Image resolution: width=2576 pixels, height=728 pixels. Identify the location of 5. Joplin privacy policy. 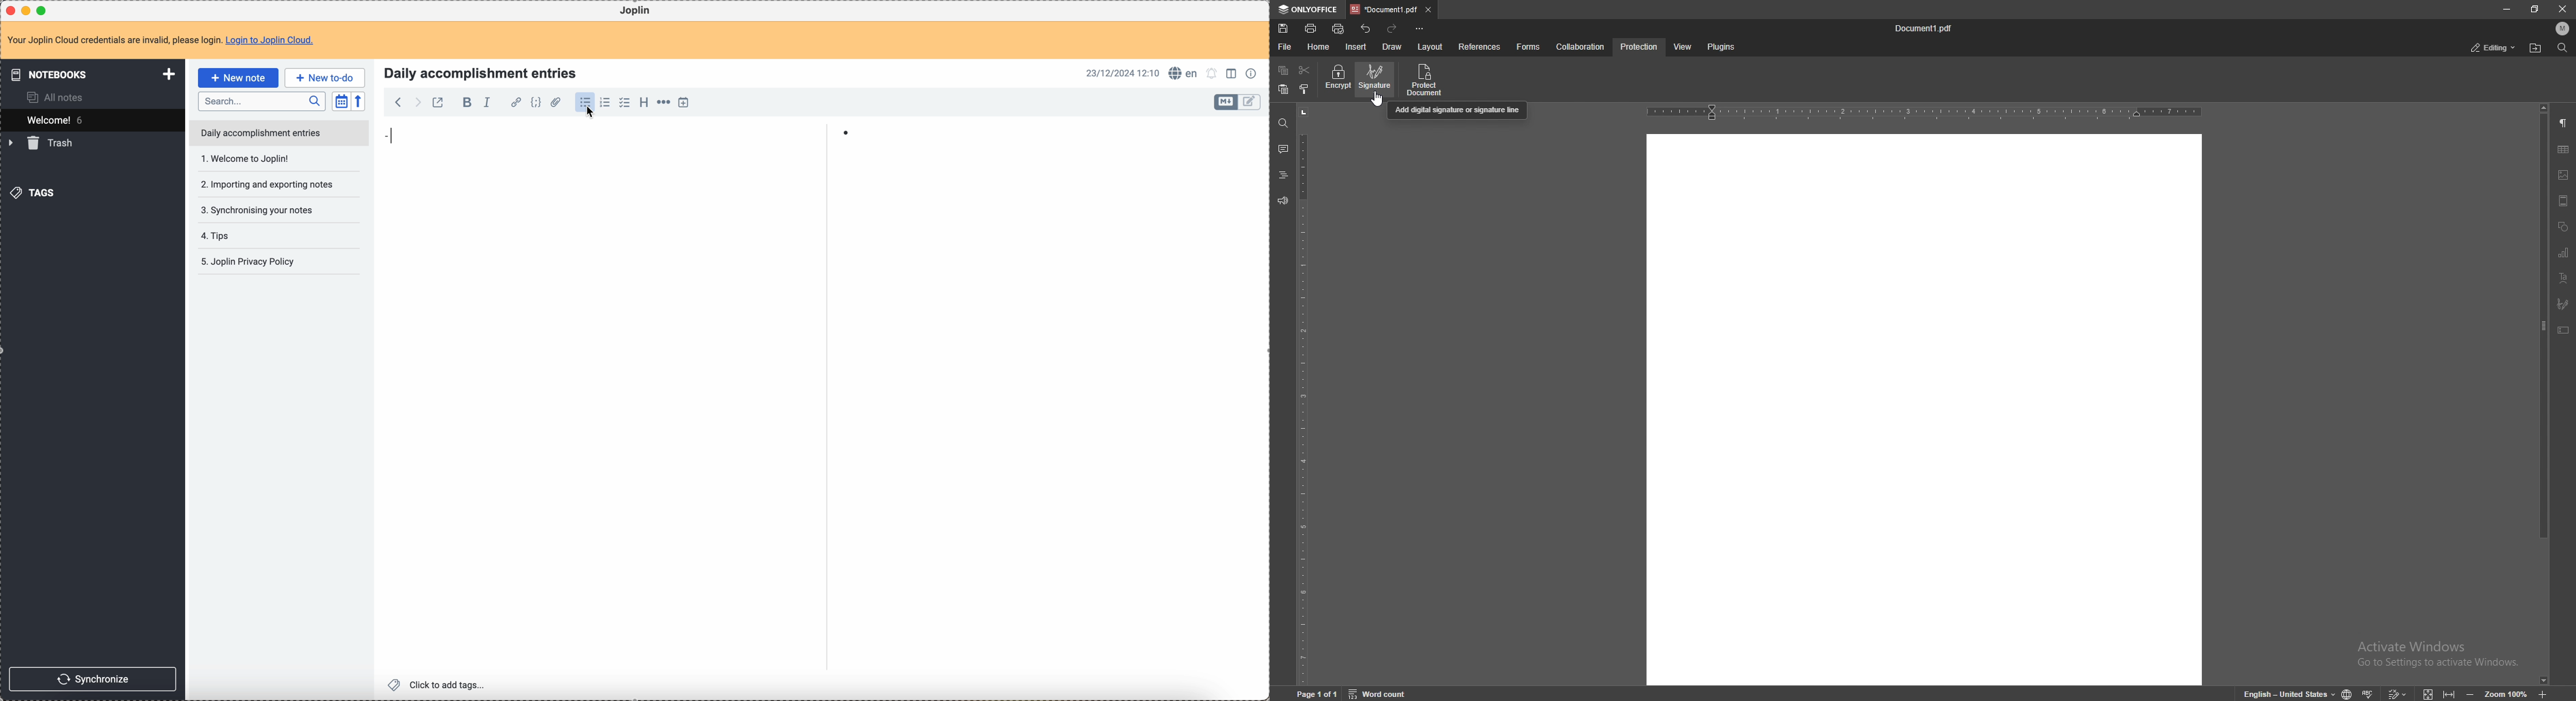
(249, 262).